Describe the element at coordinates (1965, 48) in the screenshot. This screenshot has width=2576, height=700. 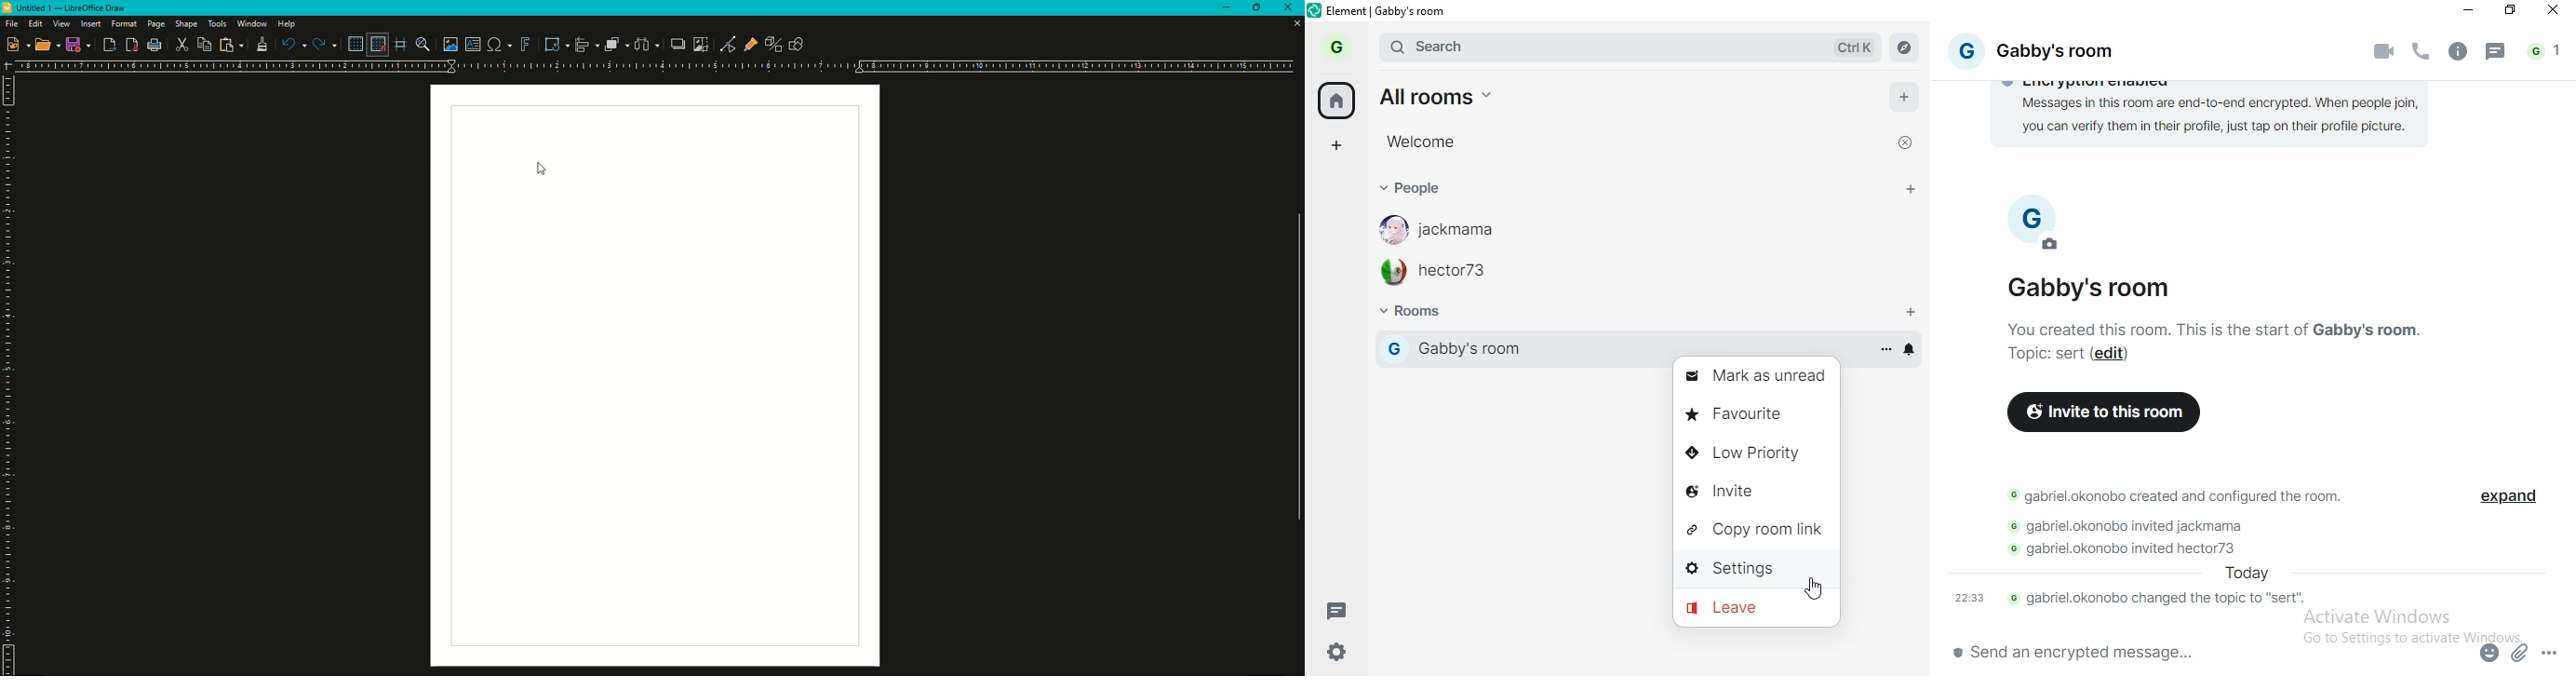
I see `G` at that location.